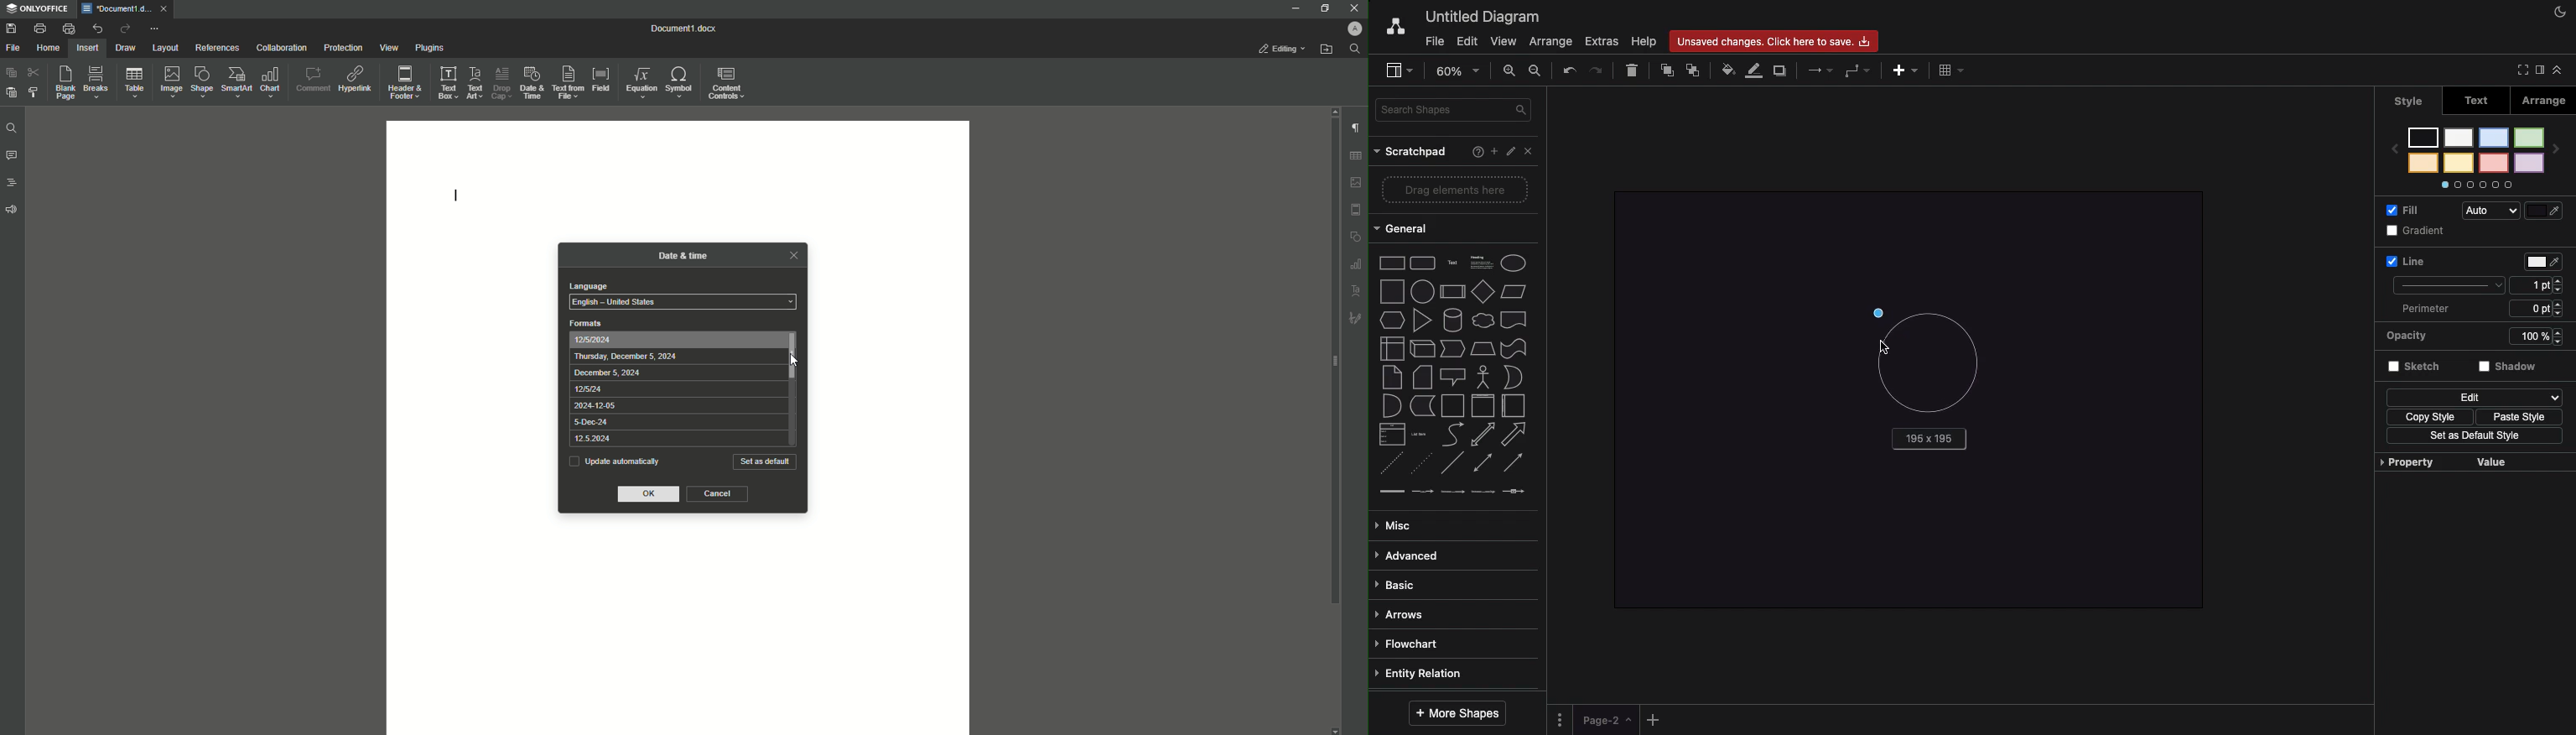 The width and height of the screenshot is (2576, 756). What do you see at coordinates (1357, 289) in the screenshot?
I see `text art settings` at bounding box center [1357, 289].